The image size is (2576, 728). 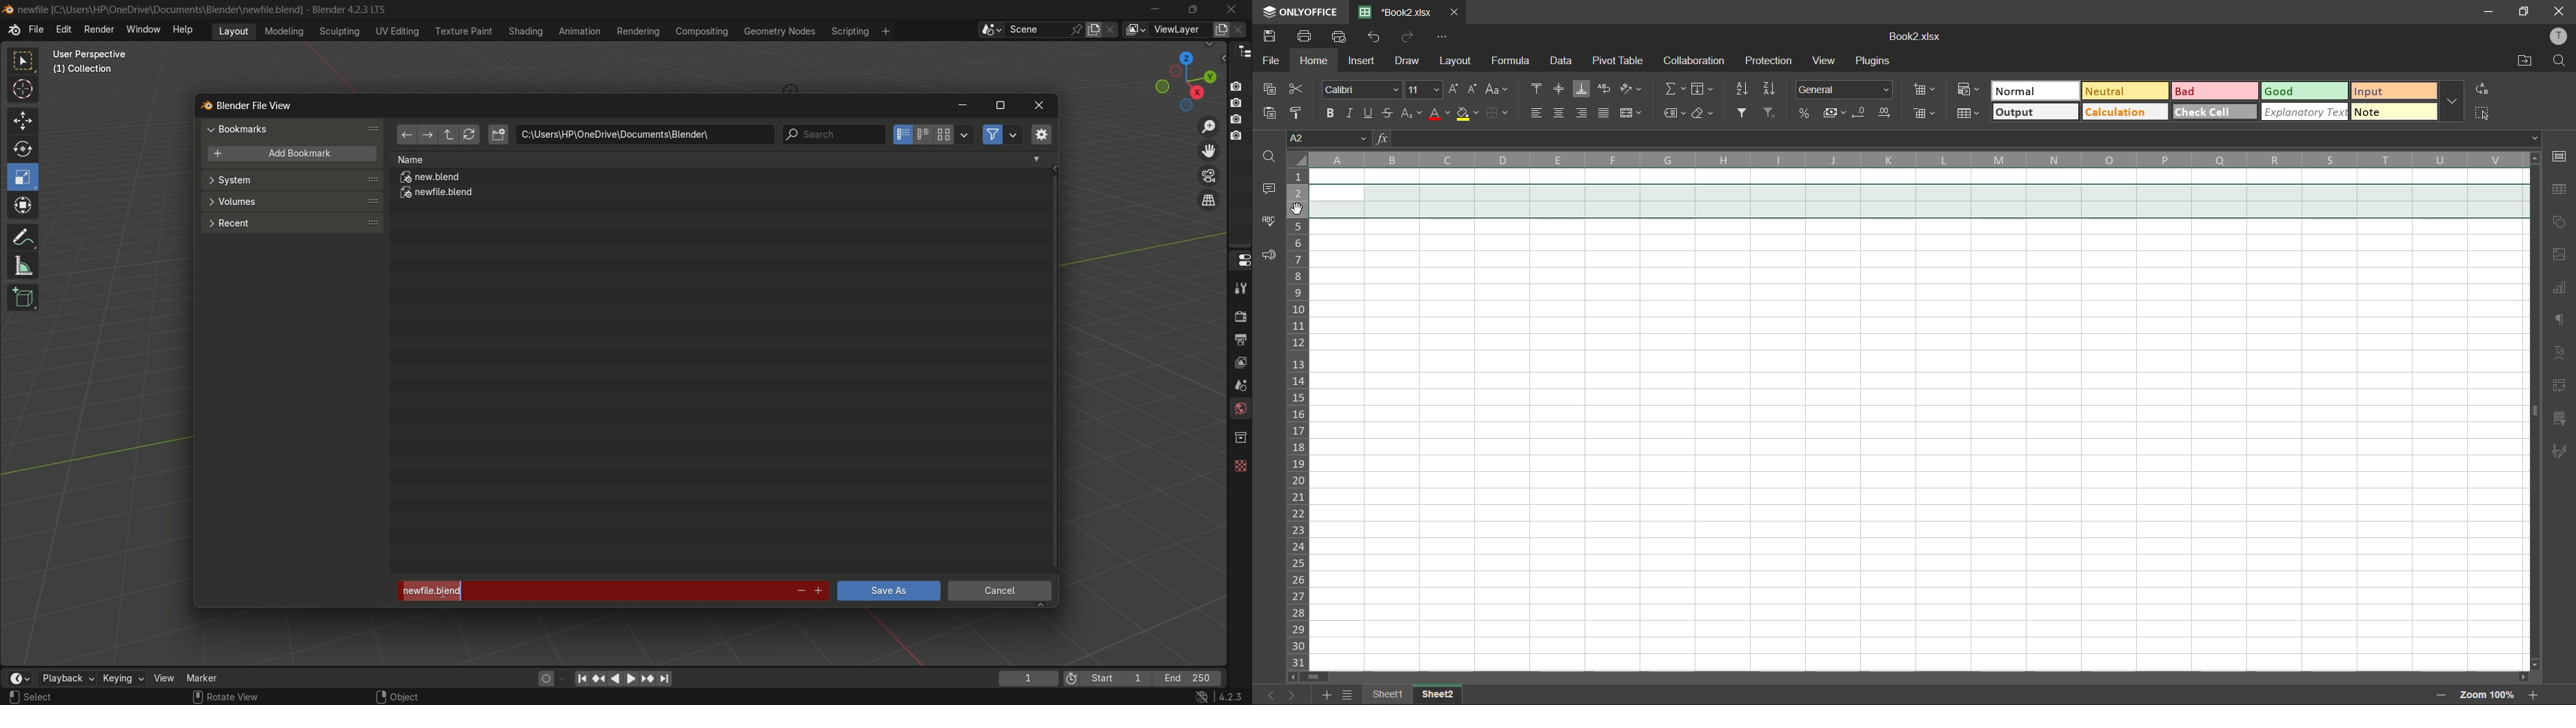 I want to click on jump to keyframe, so click(x=648, y=678).